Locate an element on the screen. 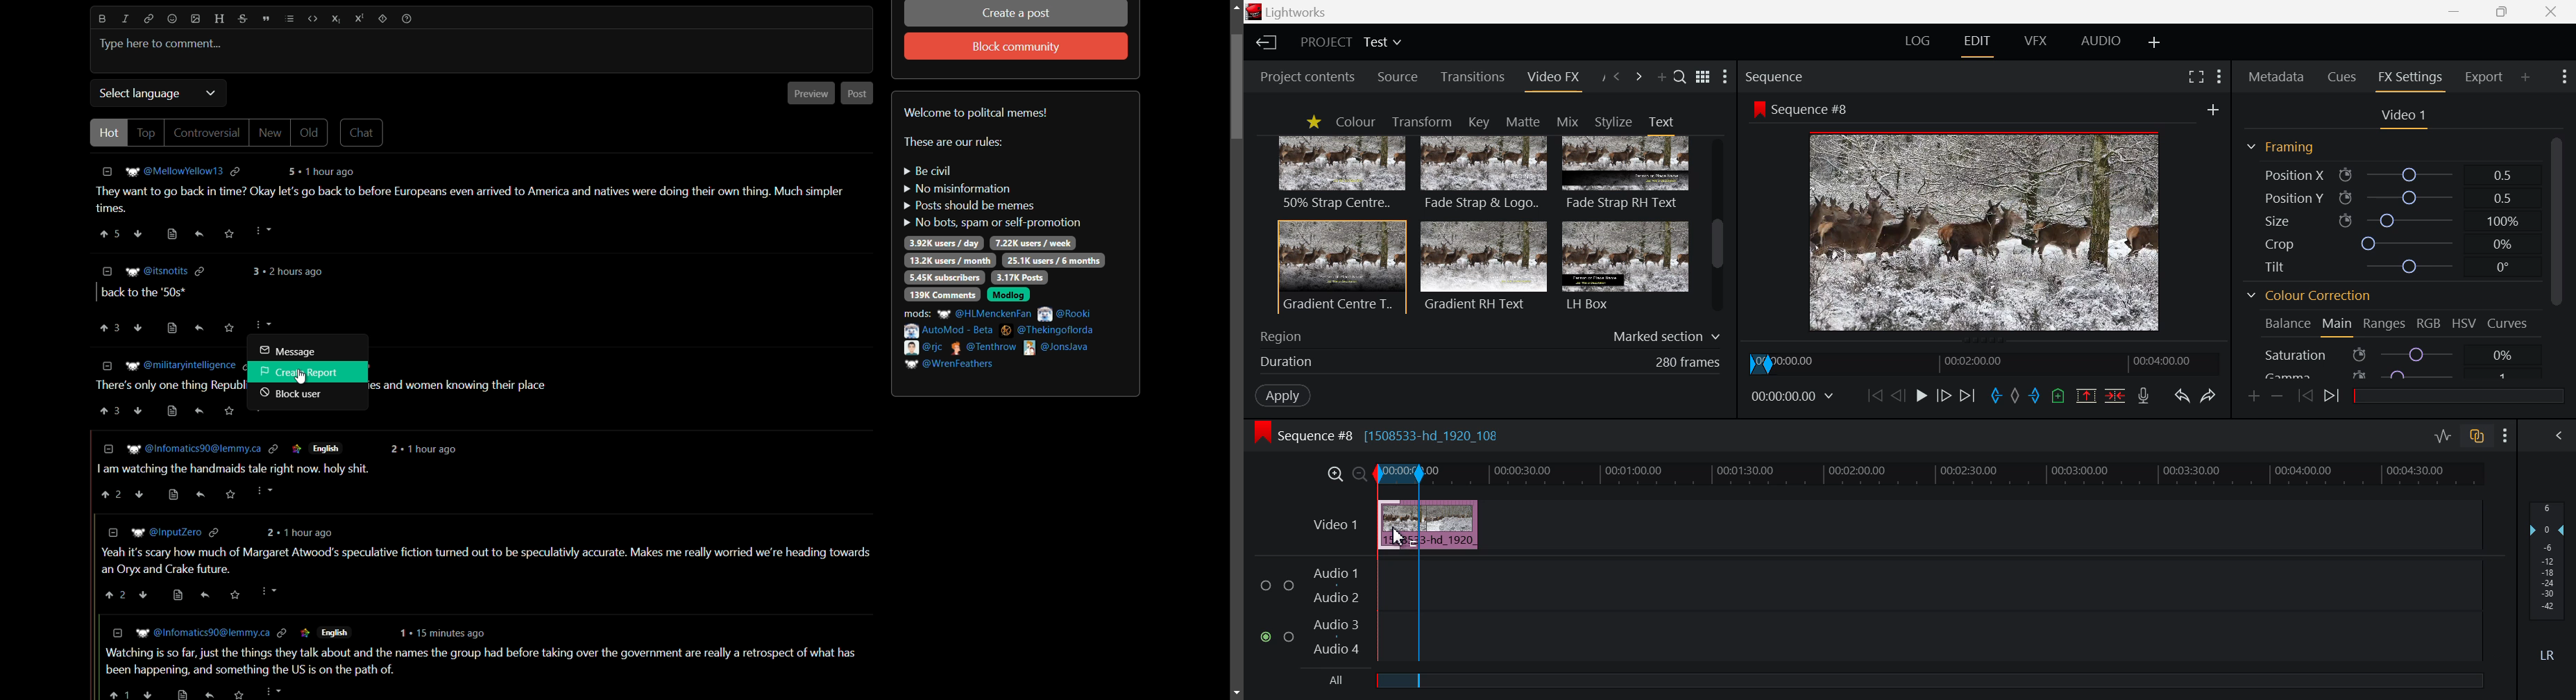 This screenshot has height=700, width=2576. link is located at coordinates (147, 19).